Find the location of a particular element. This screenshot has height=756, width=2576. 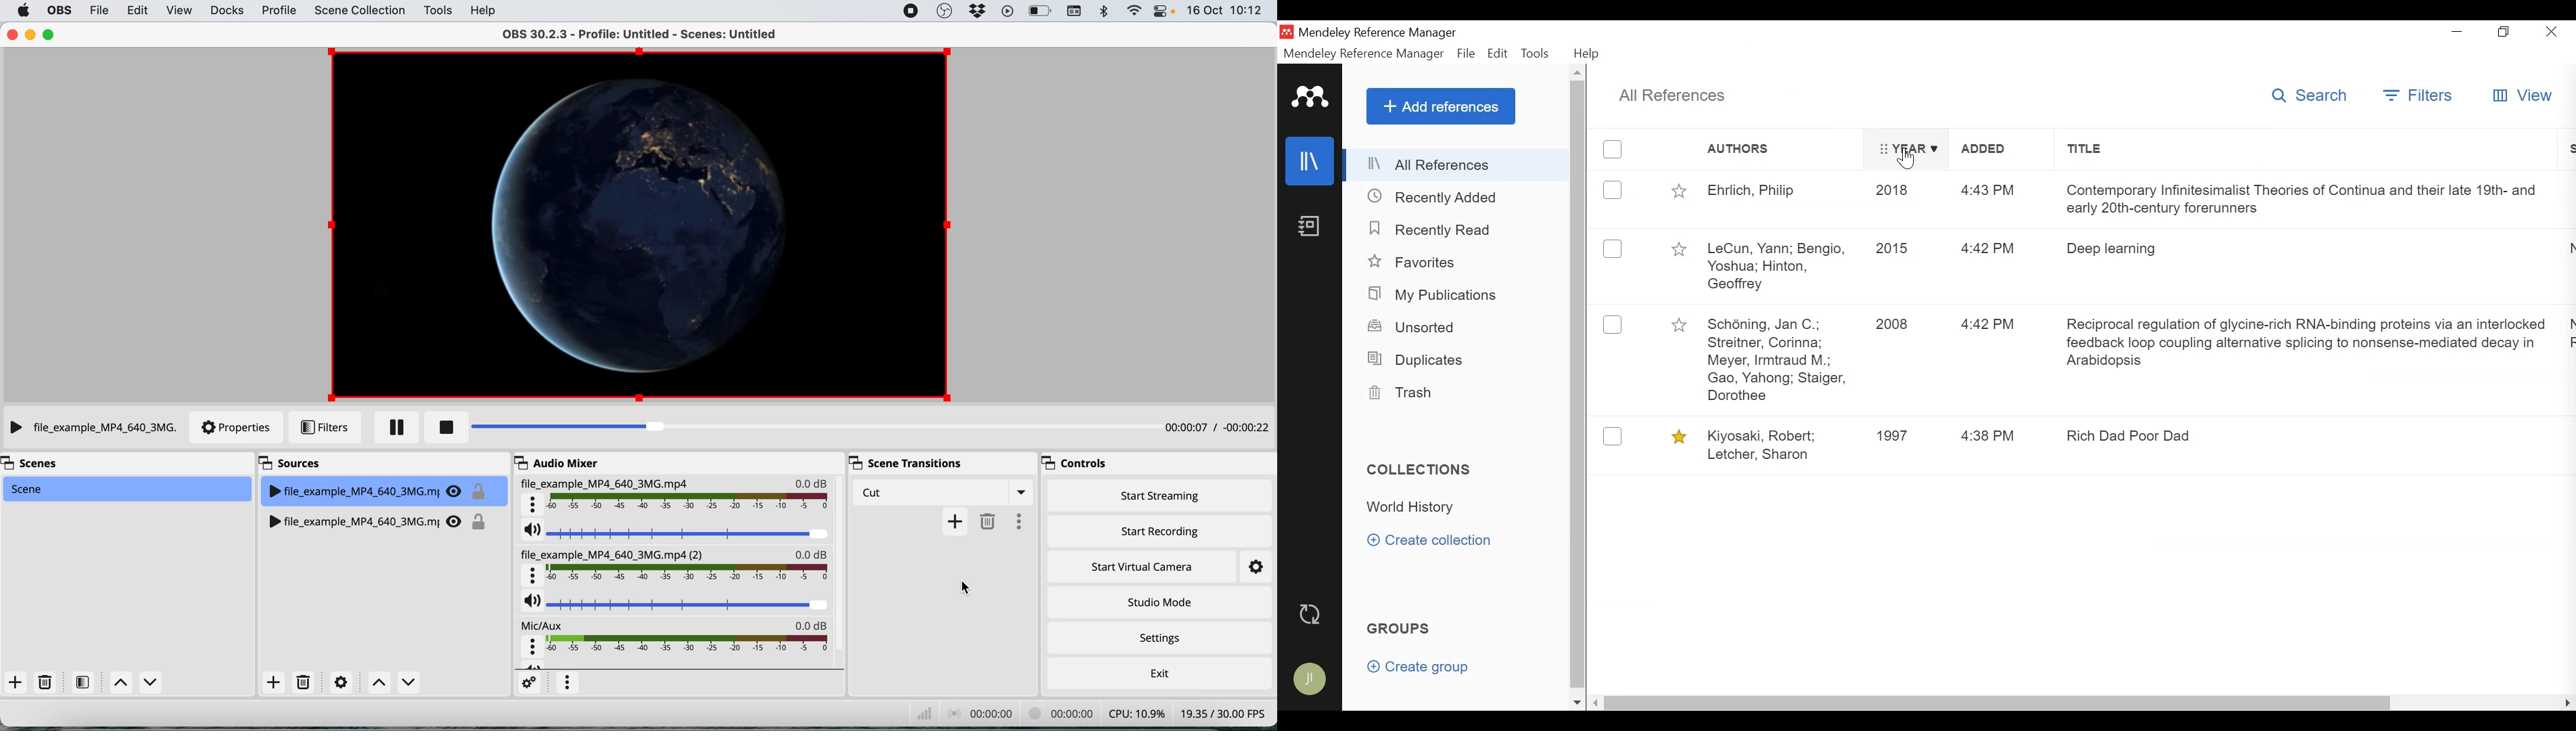

source audio volume is located at coordinates (675, 599).